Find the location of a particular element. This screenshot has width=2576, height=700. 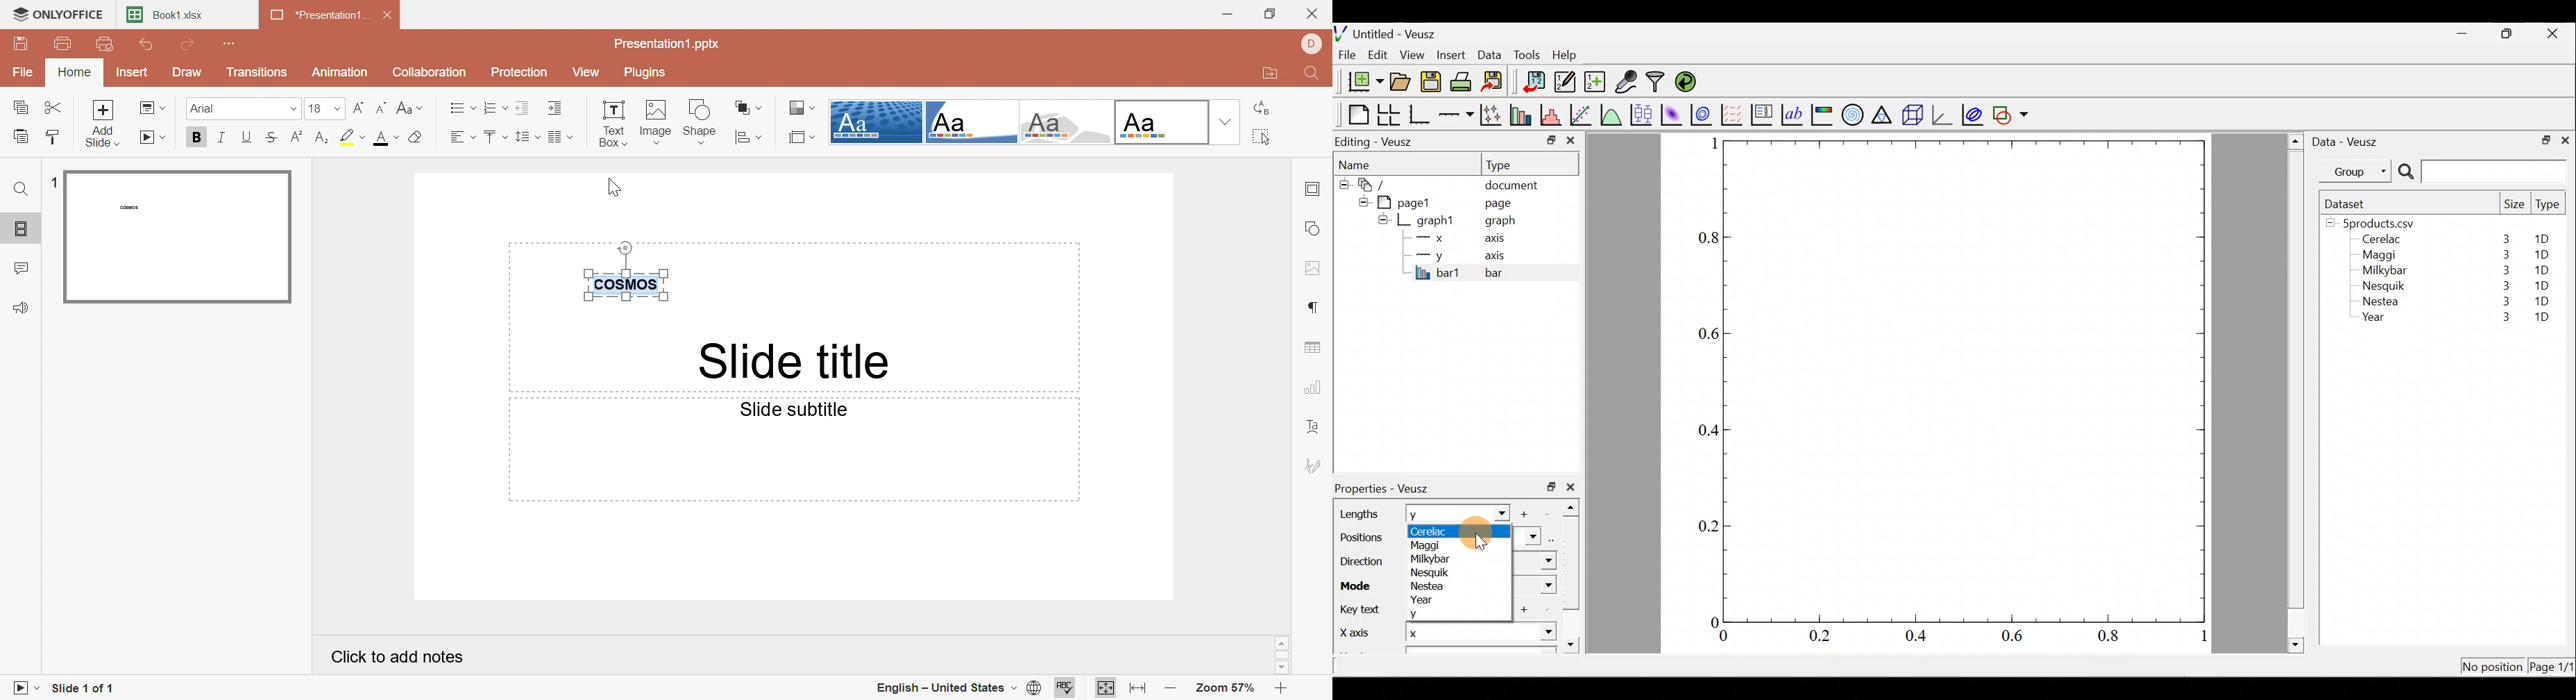

axis is located at coordinates (1501, 257).